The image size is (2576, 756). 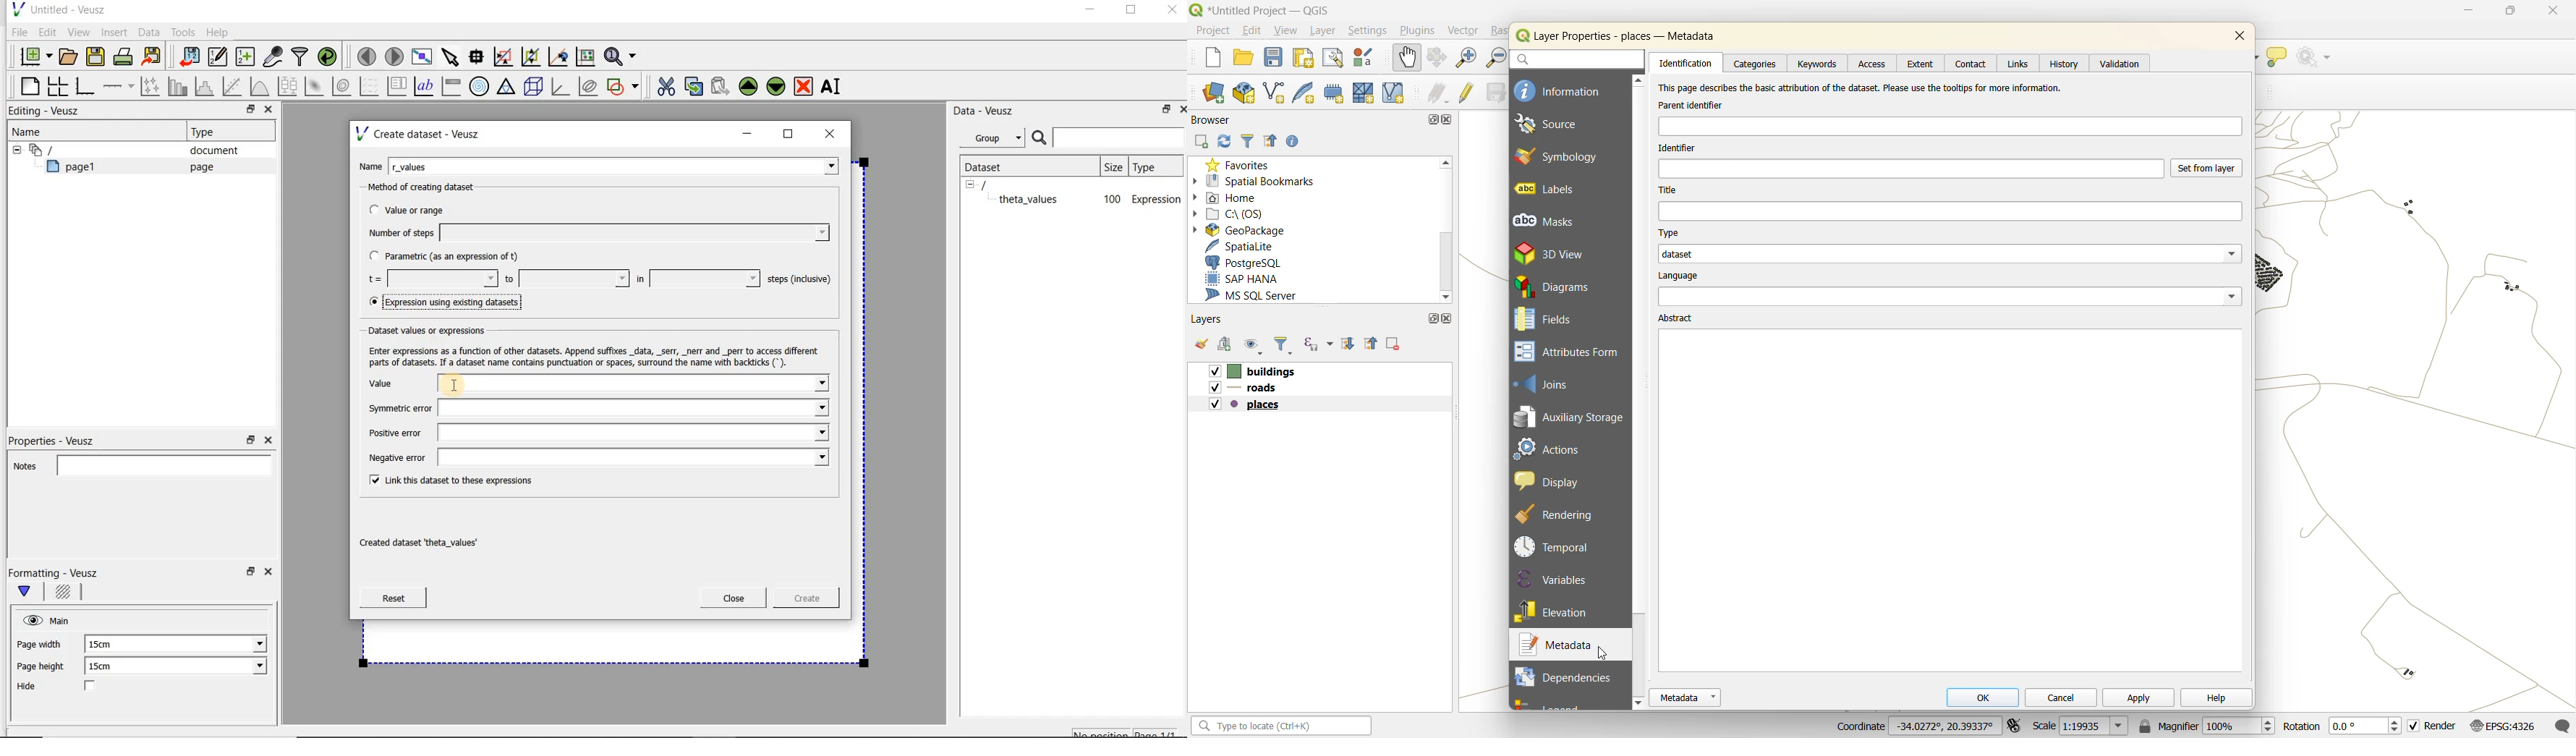 What do you see at coordinates (596, 433) in the screenshot?
I see `Positive error` at bounding box center [596, 433].